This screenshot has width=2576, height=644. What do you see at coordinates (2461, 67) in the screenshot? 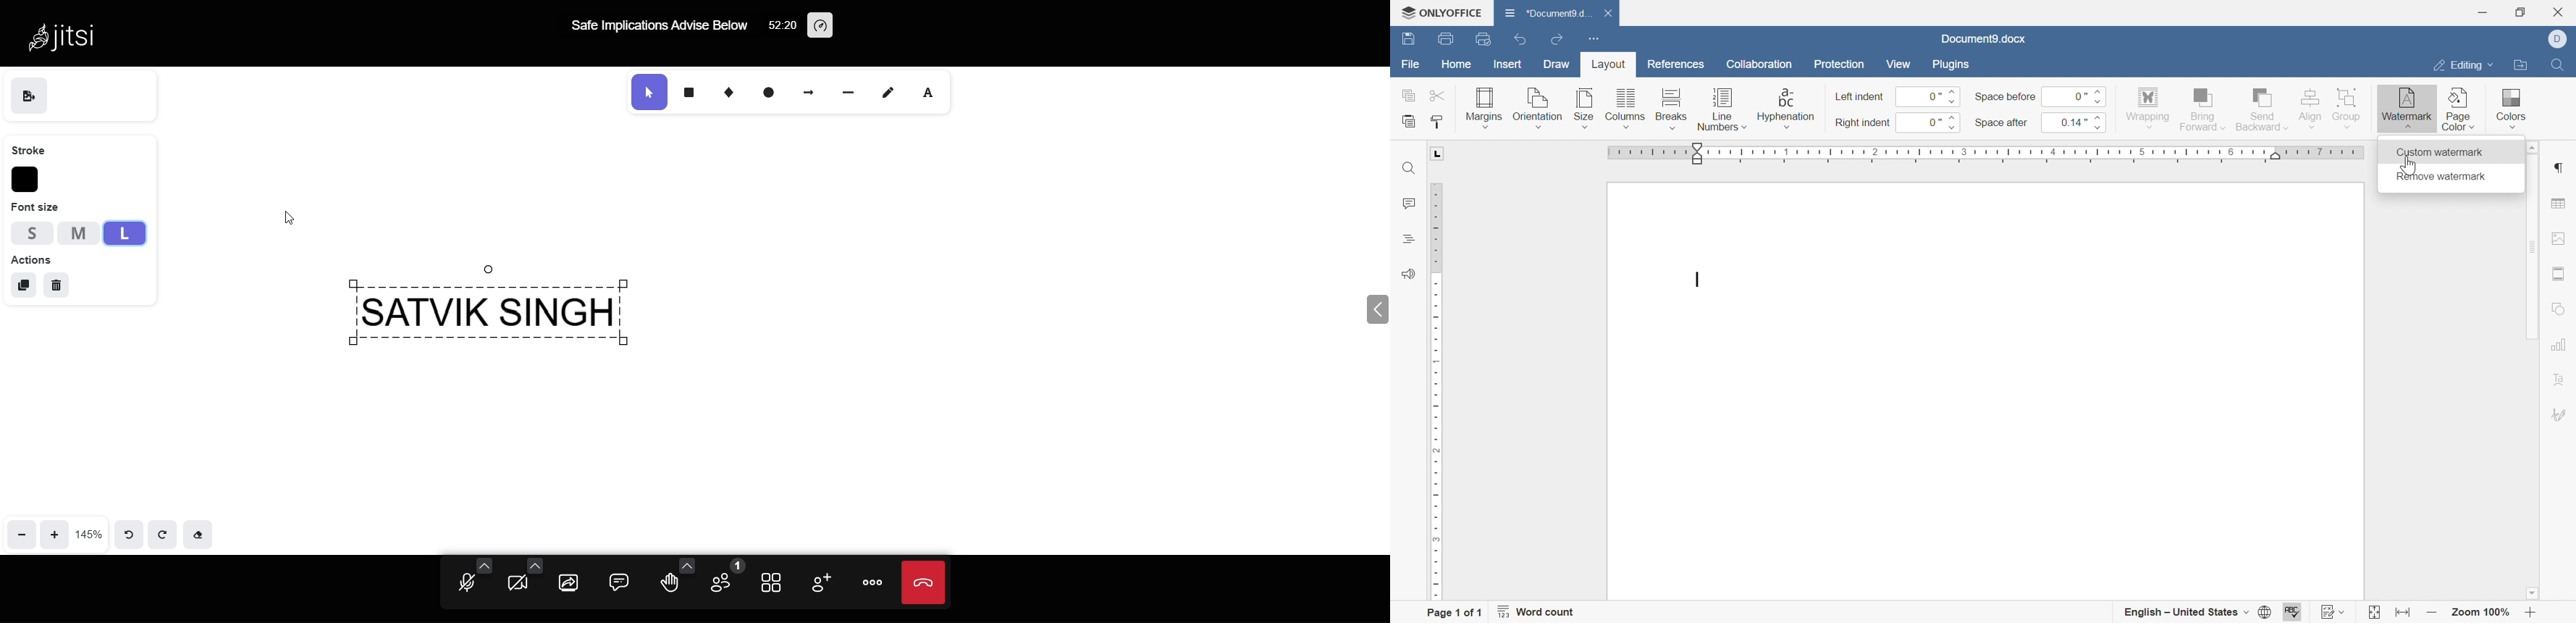
I see `editing` at bounding box center [2461, 67].